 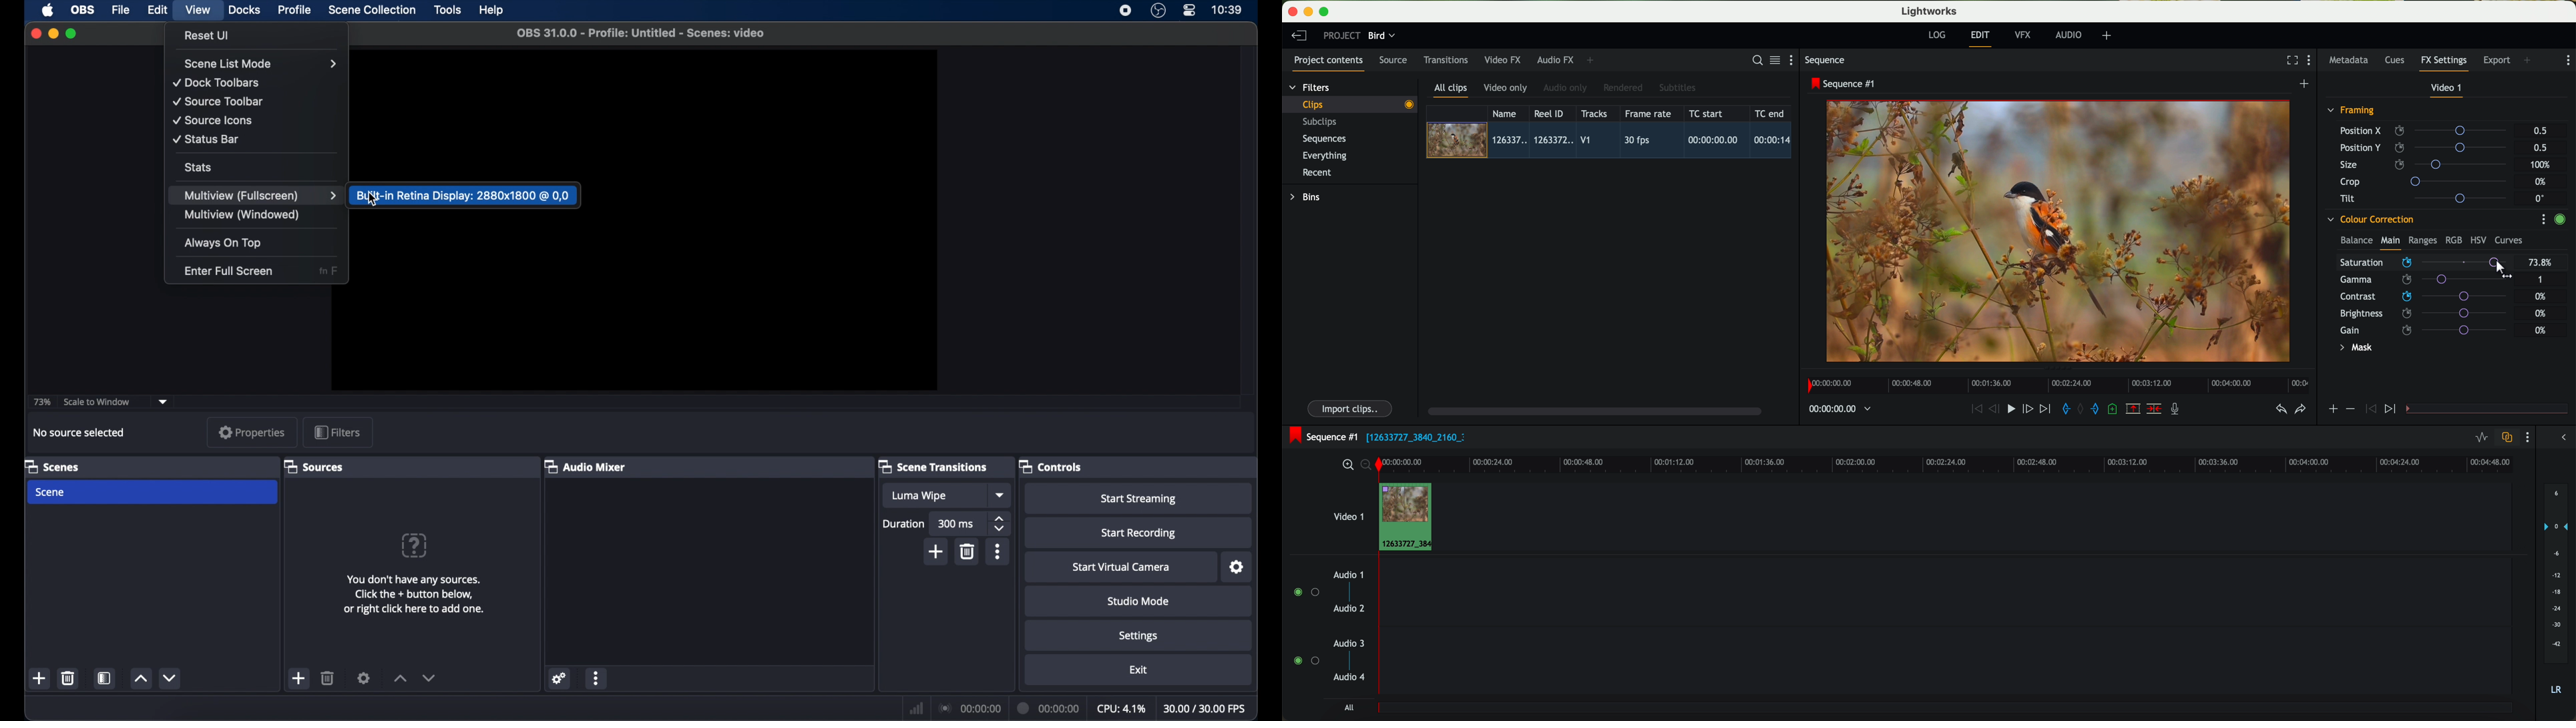 What do you see at coordinates (1367, 466) in the screenshot?
I see `zoom out` at bounding box center [1367, 466].